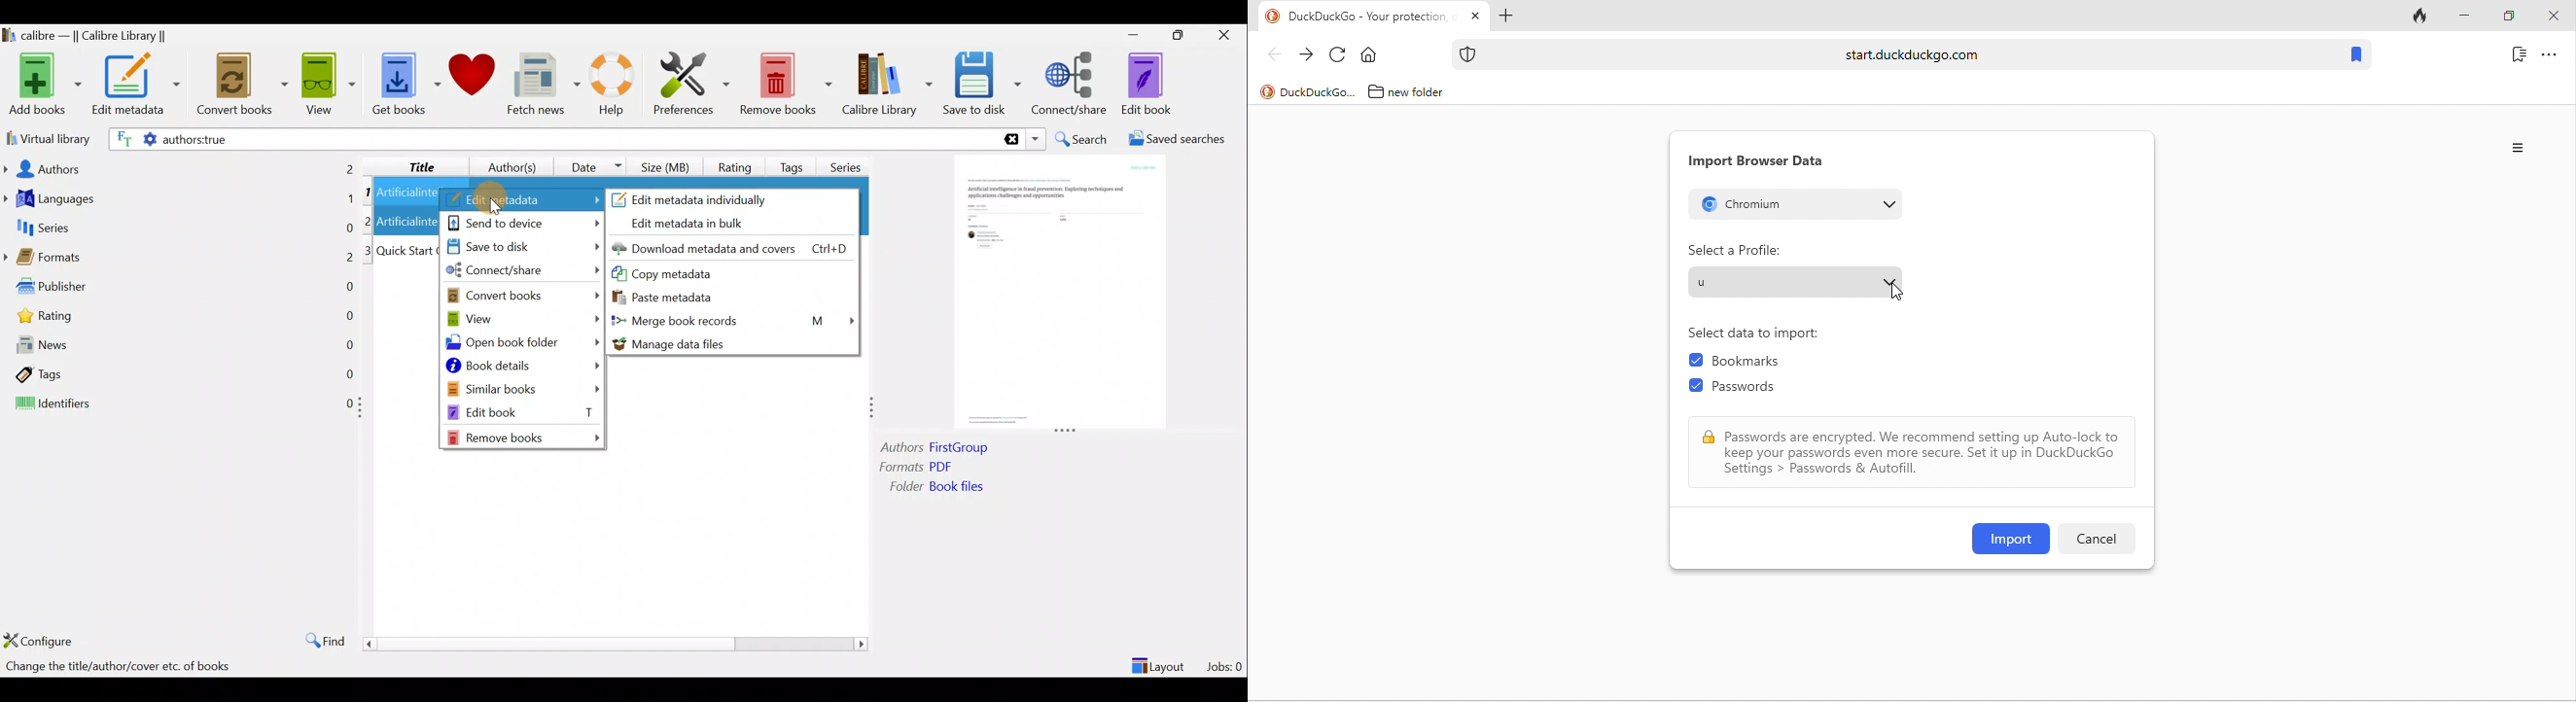  I want to click on Passwords are encrypted. We recommend setting up Auto-lock to keep your passwords even more secure. Set it up in DuckDuckGo Settings > Passwords & Autofill., so click(1923, 453).